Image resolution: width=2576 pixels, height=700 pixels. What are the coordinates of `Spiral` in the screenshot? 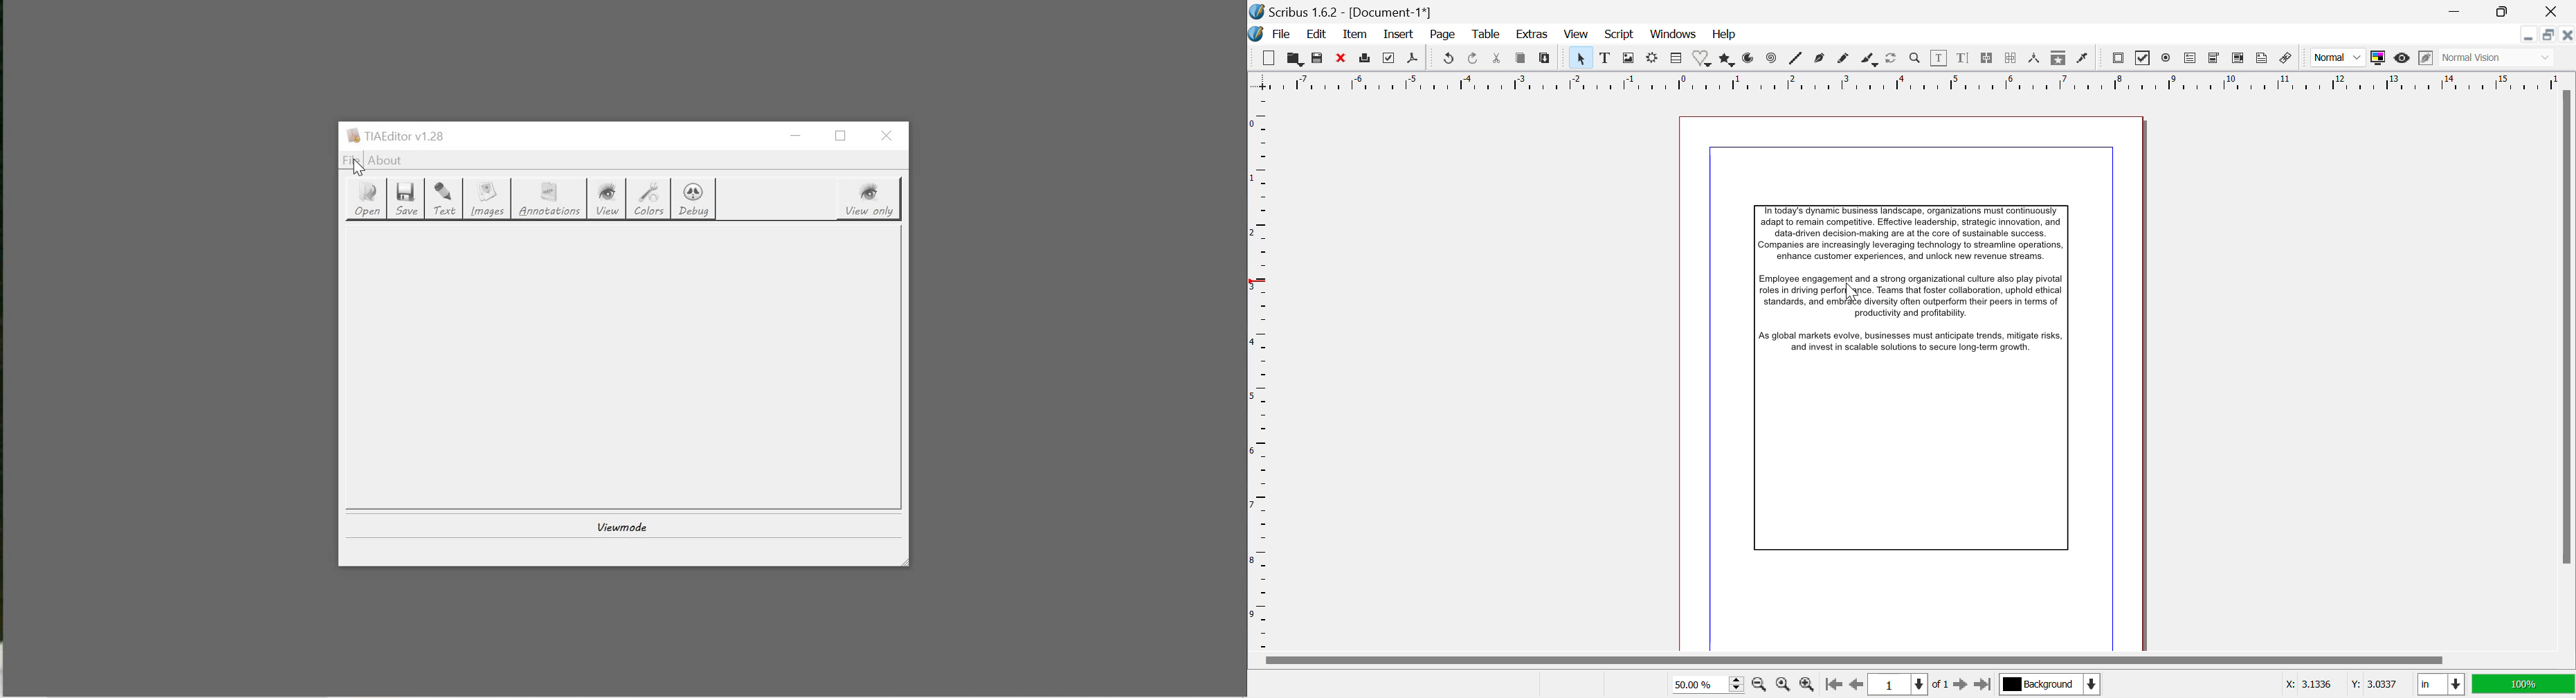 It's located at (1795, 58).